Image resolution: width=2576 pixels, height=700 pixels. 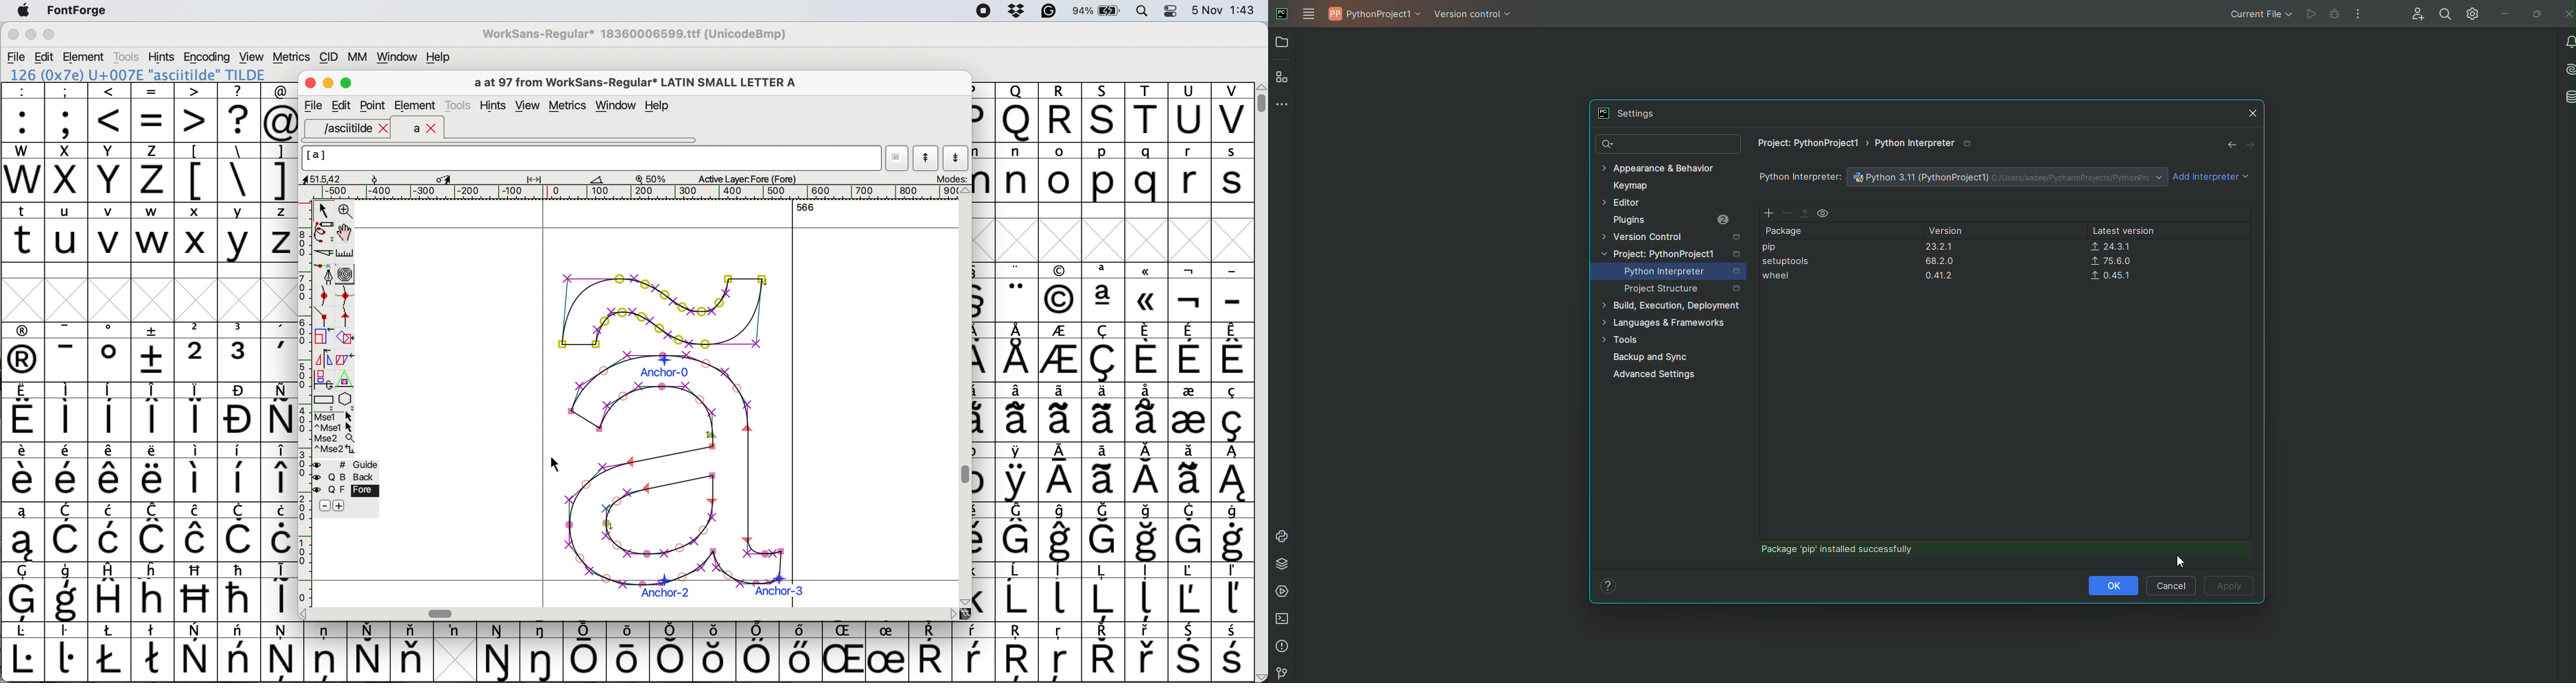 What do you see at coordinates (348, 83) in the screenshot?
I see `Maximise` at bounding box center [348, 83].